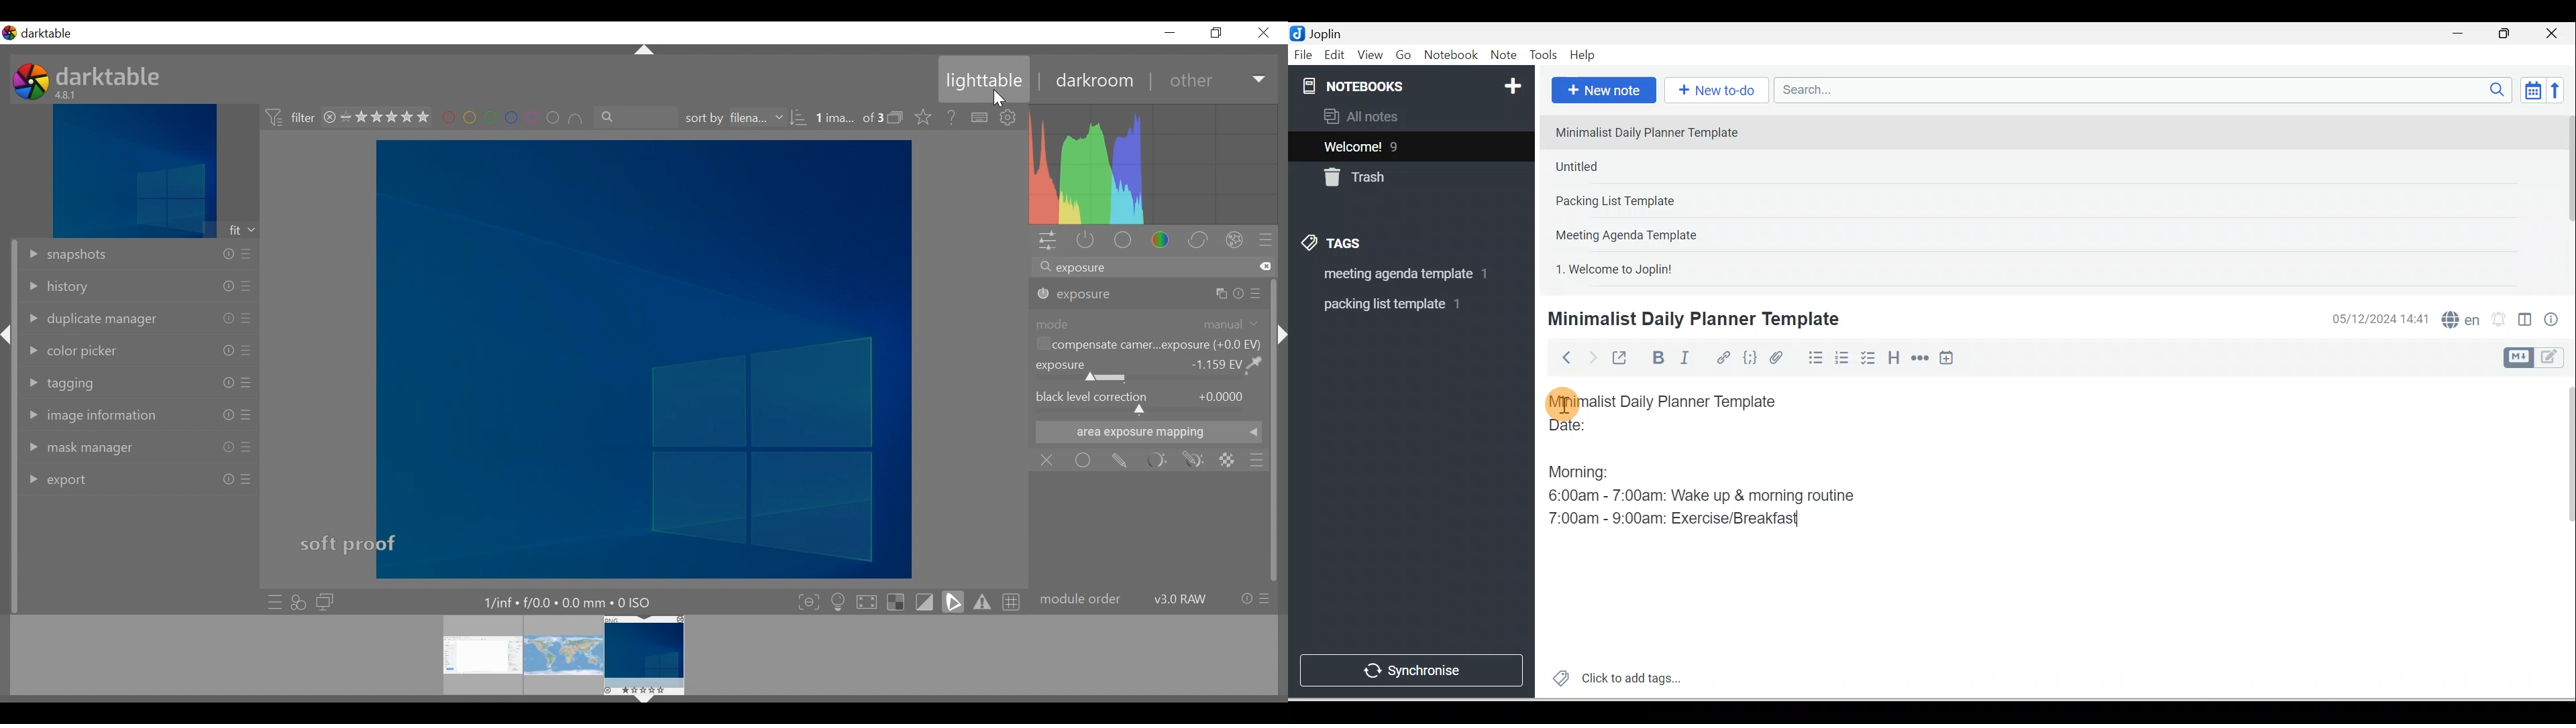 The height and width of the screenshot is (728, 2576). What do you see at coordinates (1780, 357) in the screenshot?
I see `Attach file` at bounding box center [1780, 357].